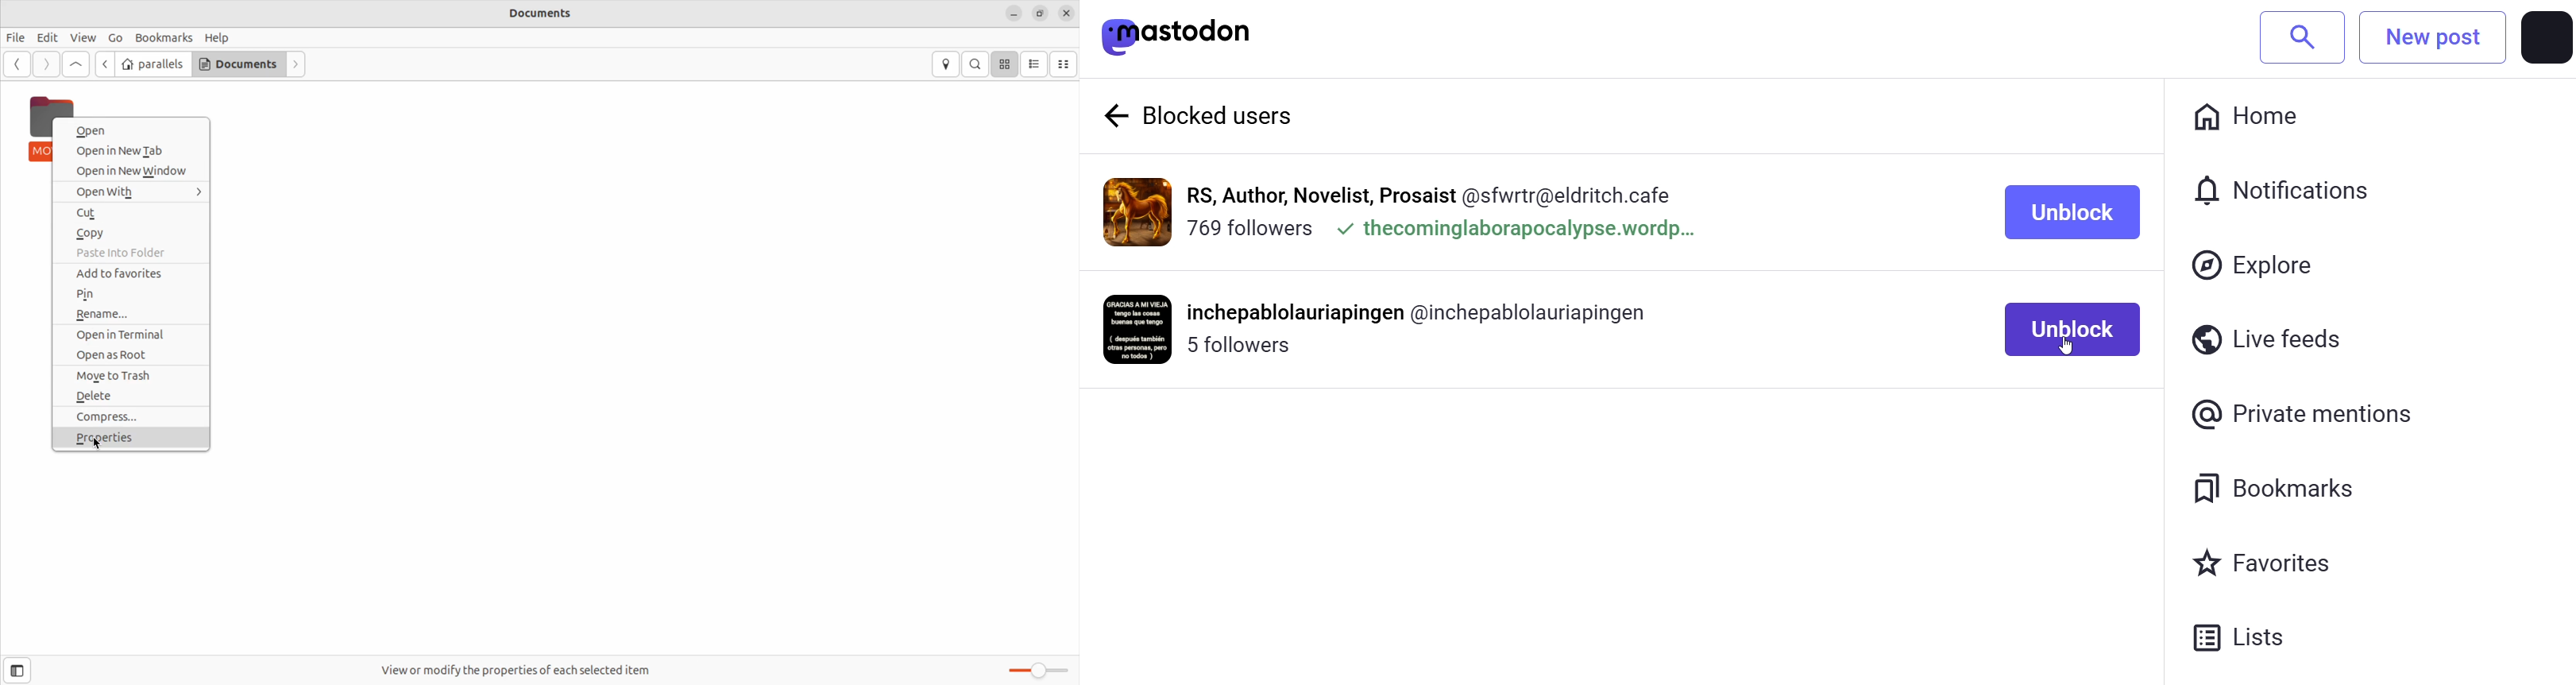 Image resolution: width=2576 pixels, height=700 pixels. What do you see at coordinates (40, 127) in the screenshot?
I see `Movies` at bounding box center [40, 127].